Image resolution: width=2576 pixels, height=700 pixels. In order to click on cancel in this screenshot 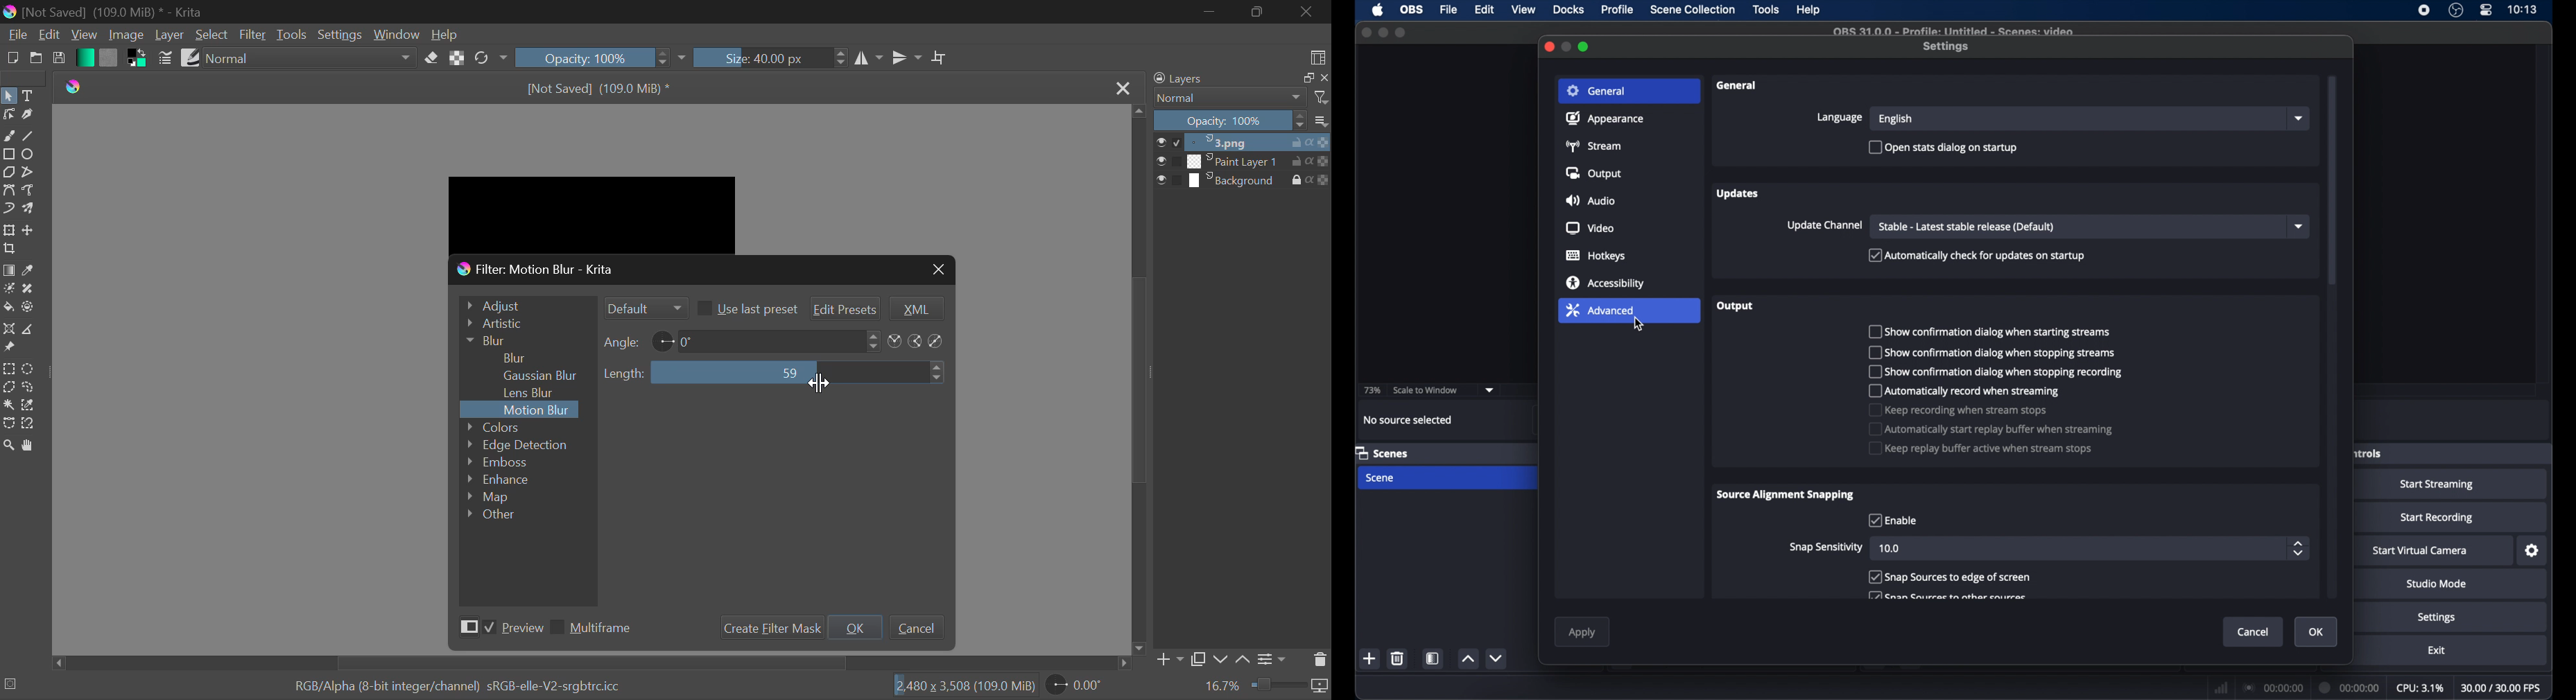, I will do `click(2255, 632)`.